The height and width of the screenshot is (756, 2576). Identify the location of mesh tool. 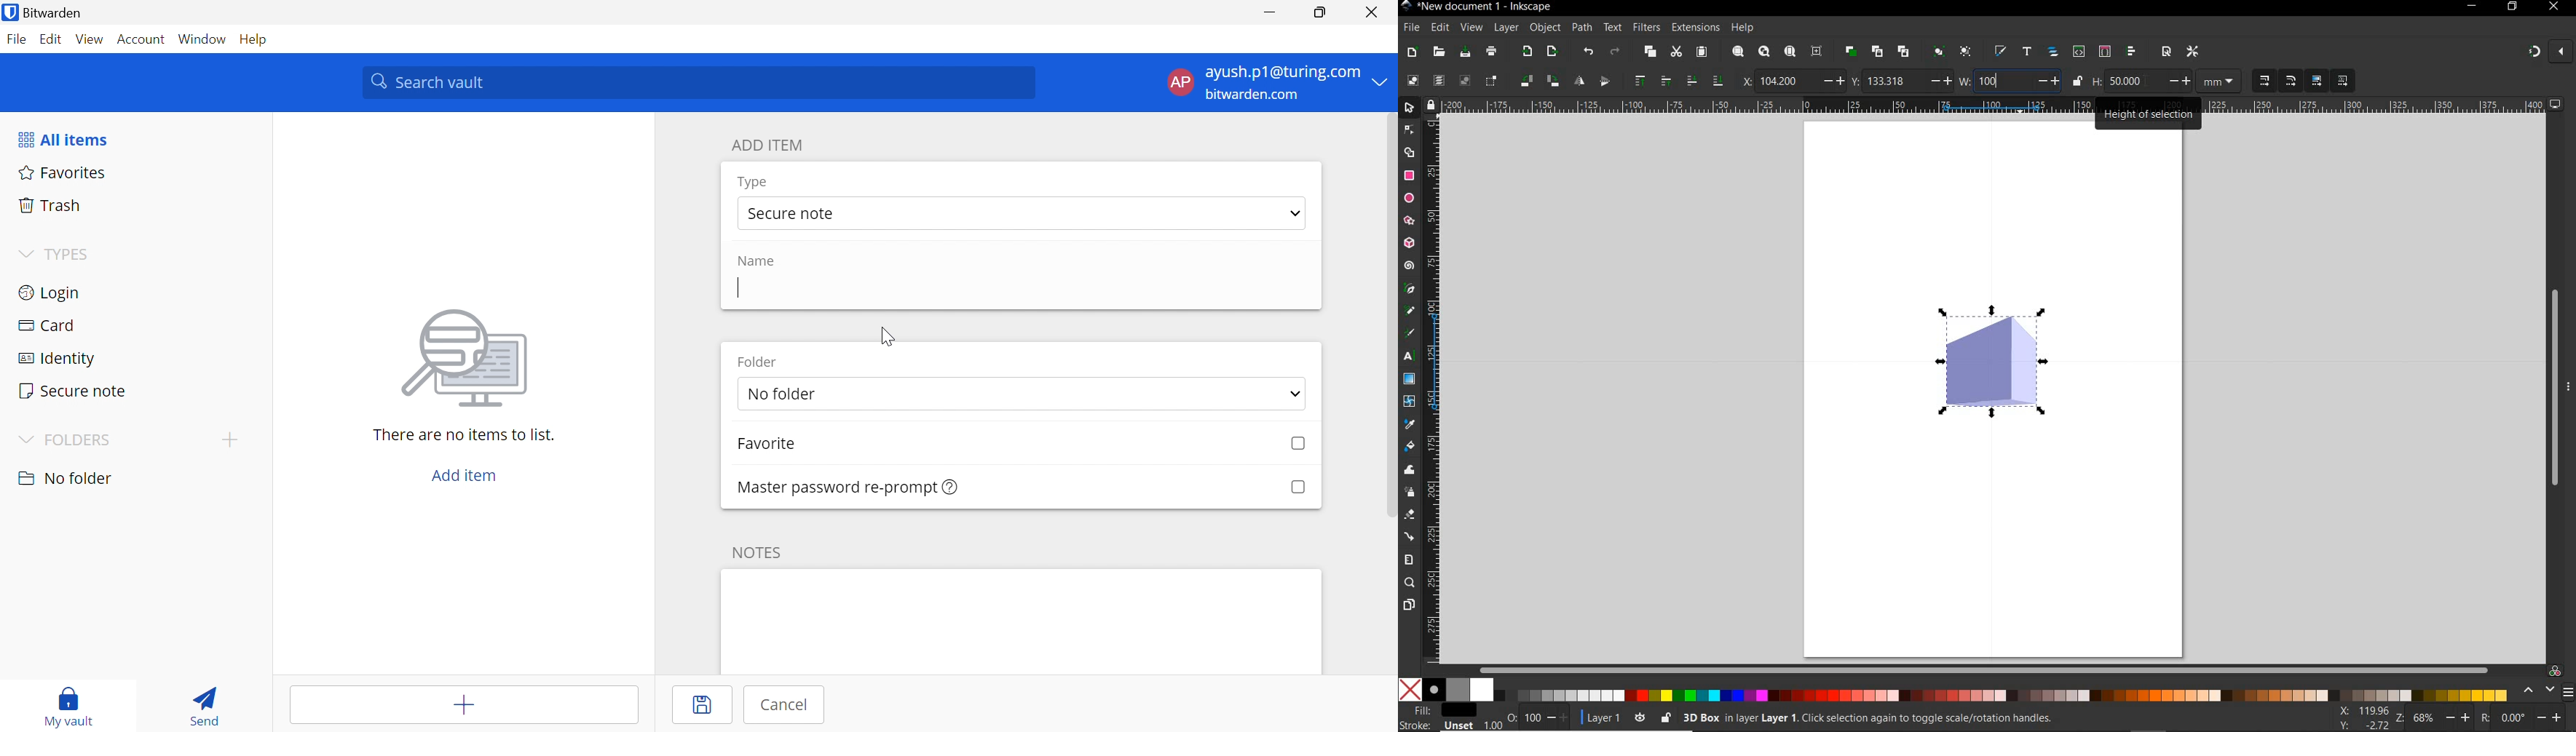
(1410, 402).